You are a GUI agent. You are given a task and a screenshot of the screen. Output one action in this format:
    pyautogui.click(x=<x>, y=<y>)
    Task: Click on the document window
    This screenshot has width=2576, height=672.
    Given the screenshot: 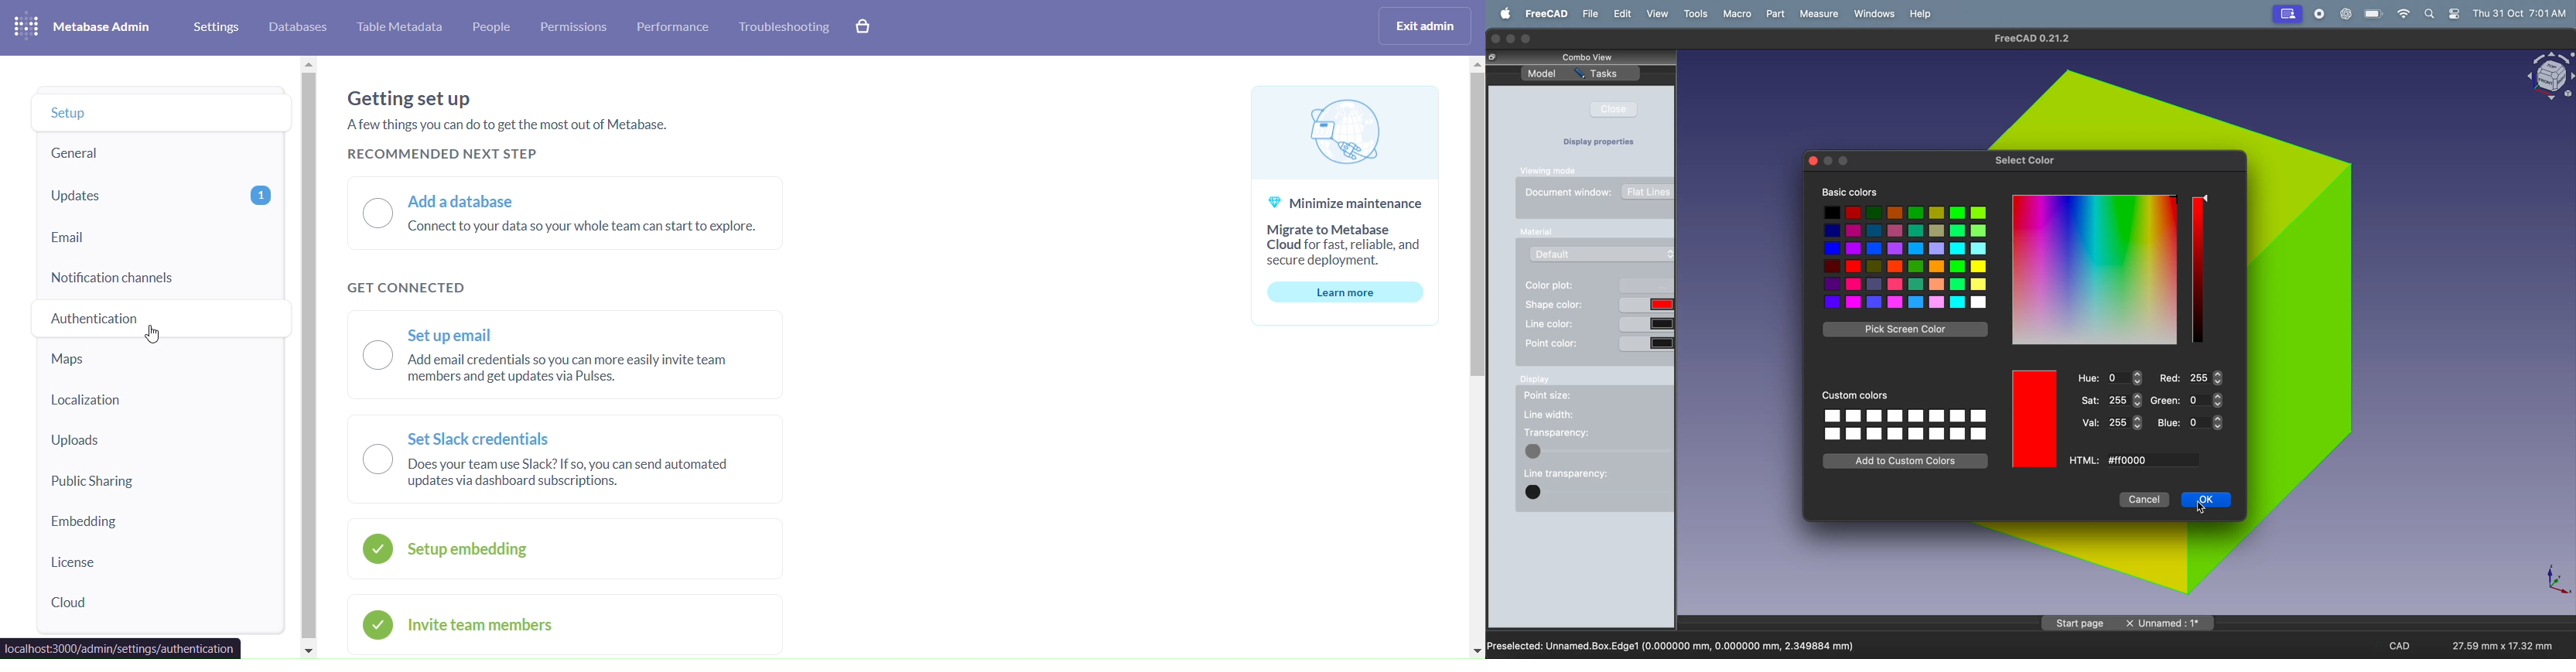 What is the action you would take?
    pyautogui.click(x=1601, y=195)
    